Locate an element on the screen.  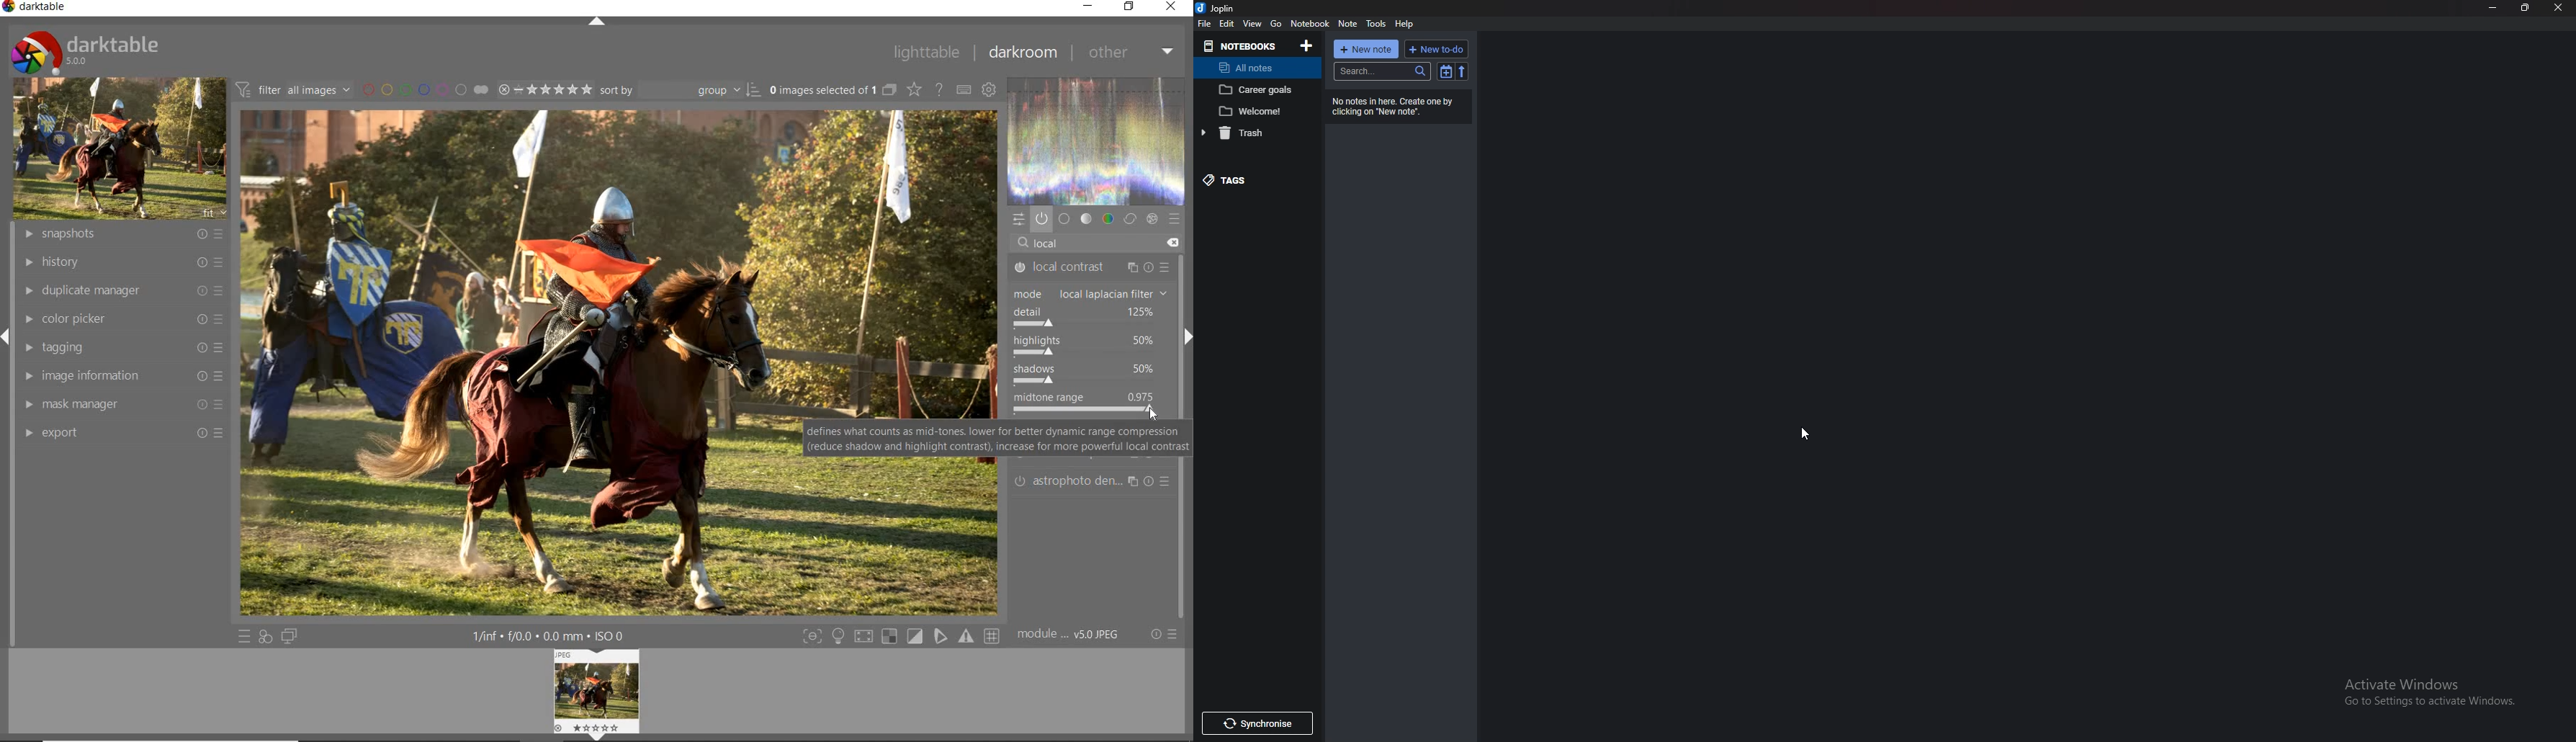
file is located at coordinates (1206, 24).